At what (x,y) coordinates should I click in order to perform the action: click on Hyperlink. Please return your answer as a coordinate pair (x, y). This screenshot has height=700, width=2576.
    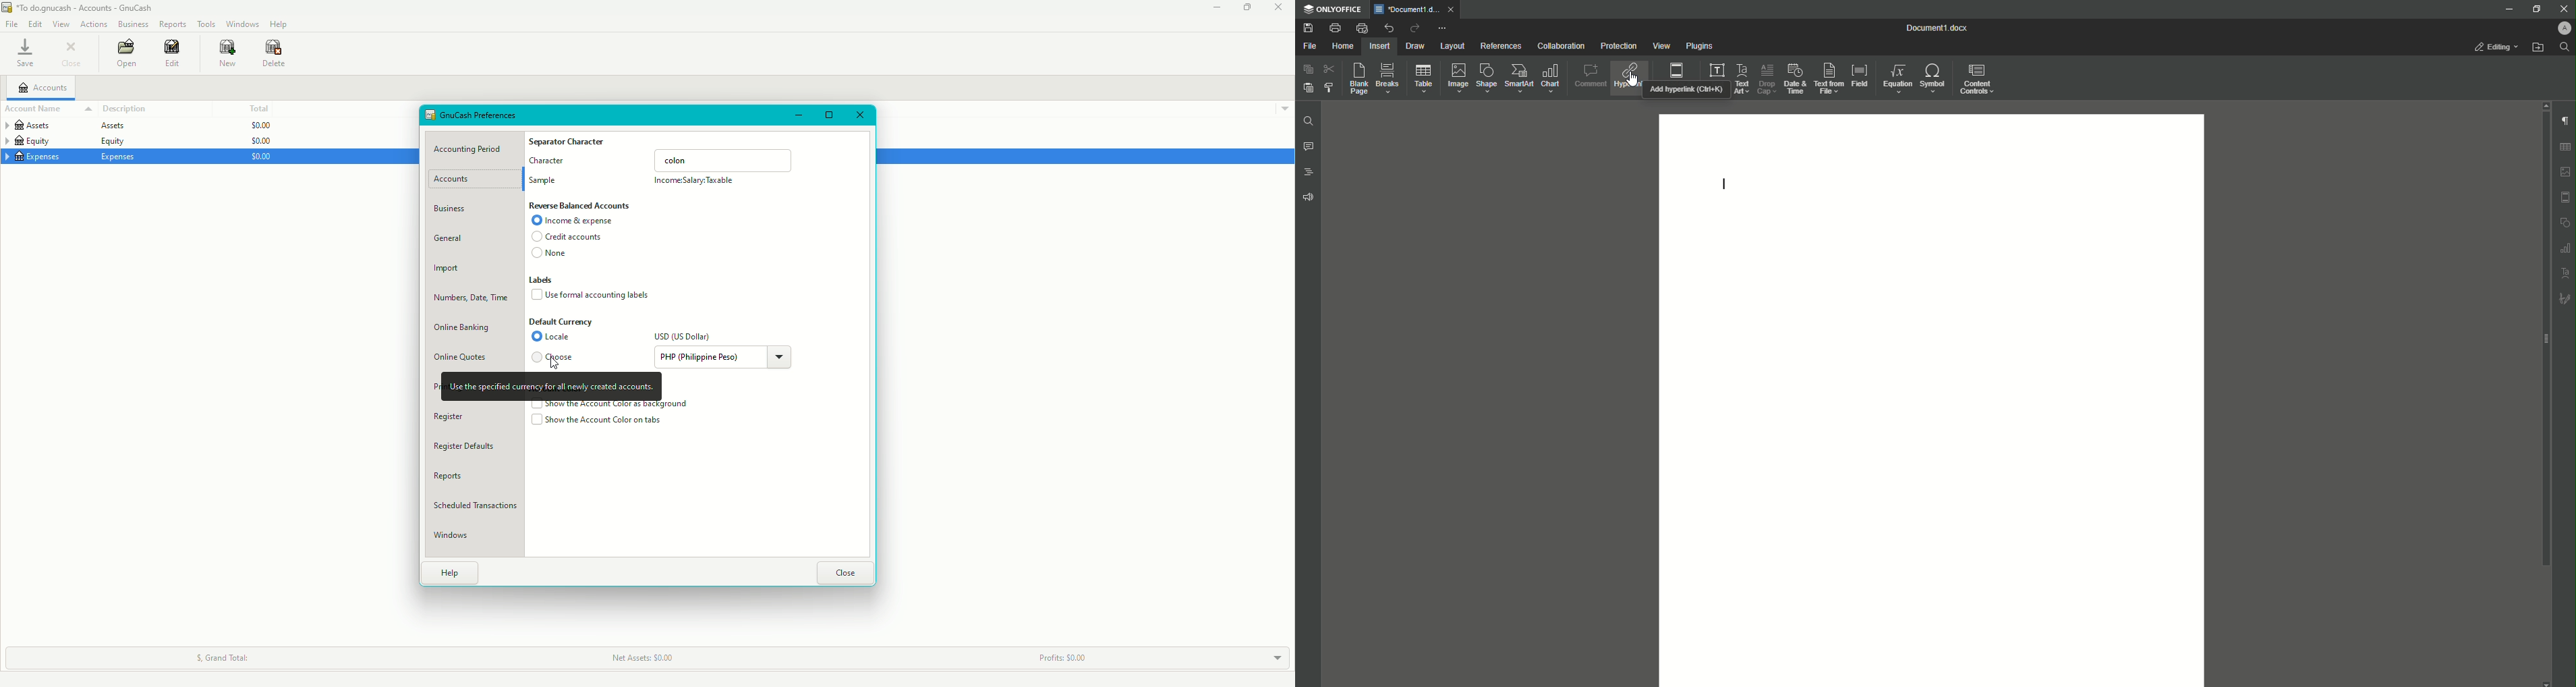
    Looking at the image, I should click on (1628, 78).